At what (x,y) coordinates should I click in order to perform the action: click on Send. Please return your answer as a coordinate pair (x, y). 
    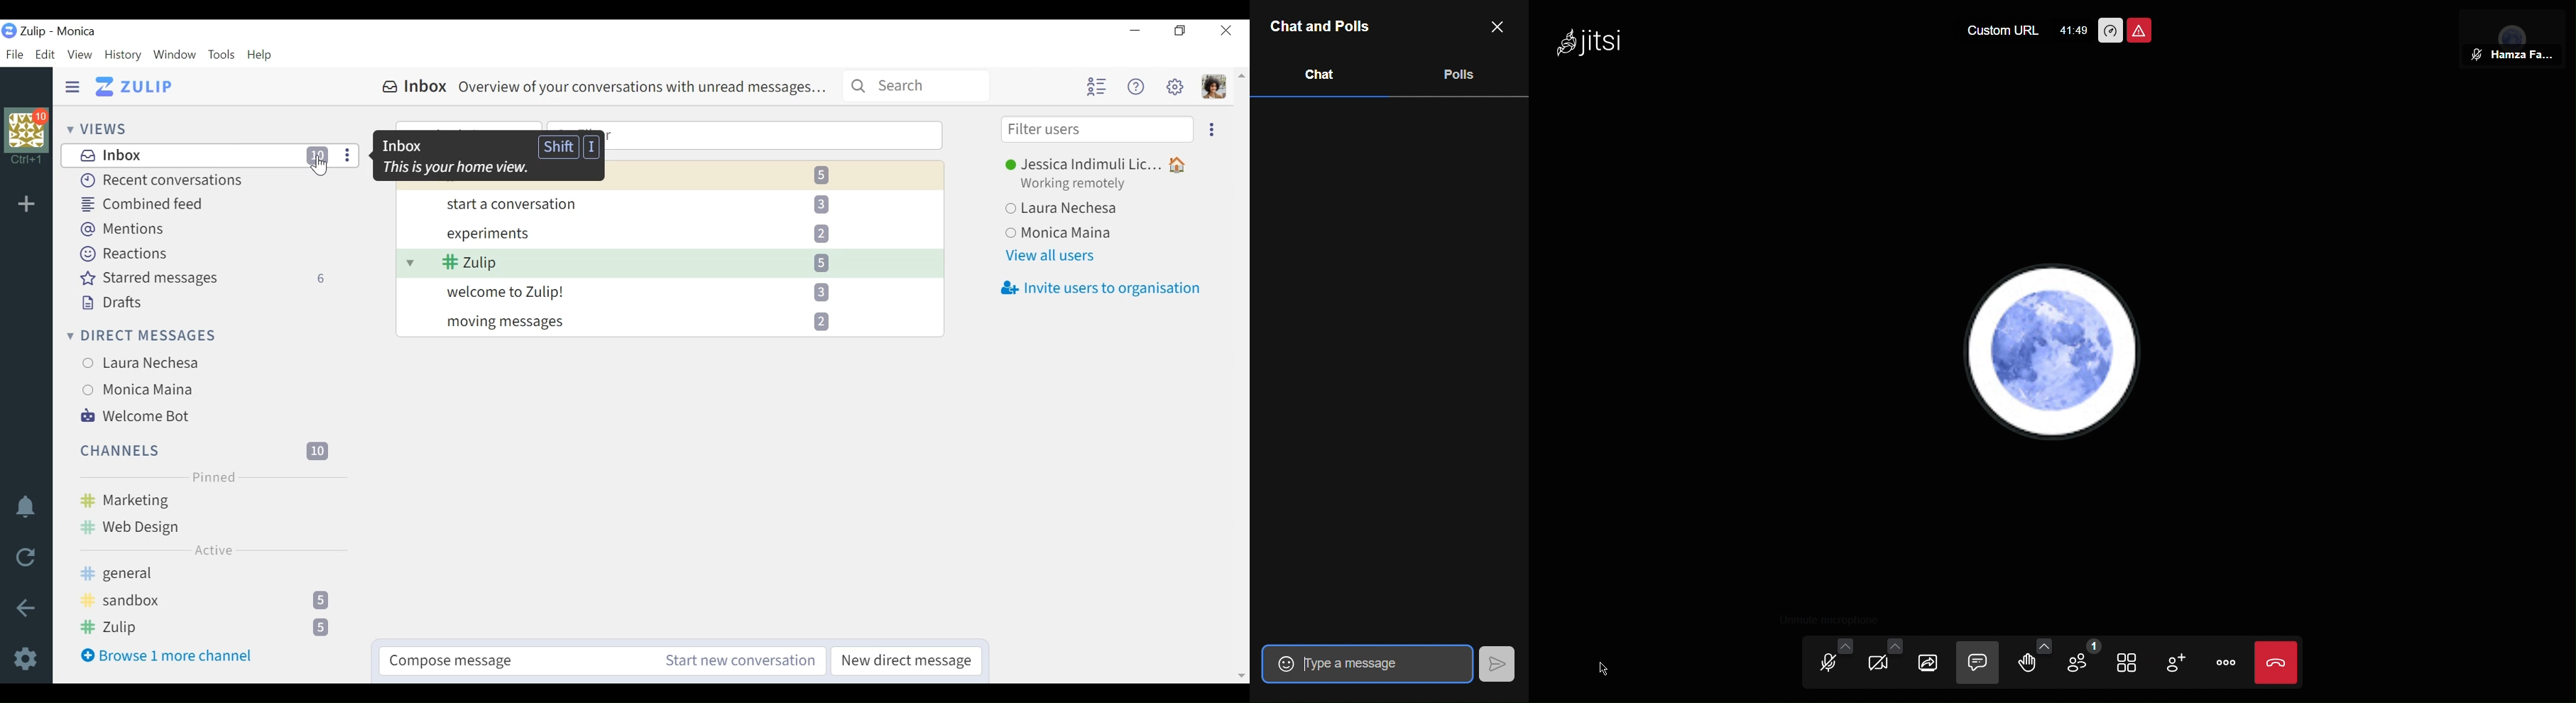
    Looking at the image, I should click on (1500, 663).